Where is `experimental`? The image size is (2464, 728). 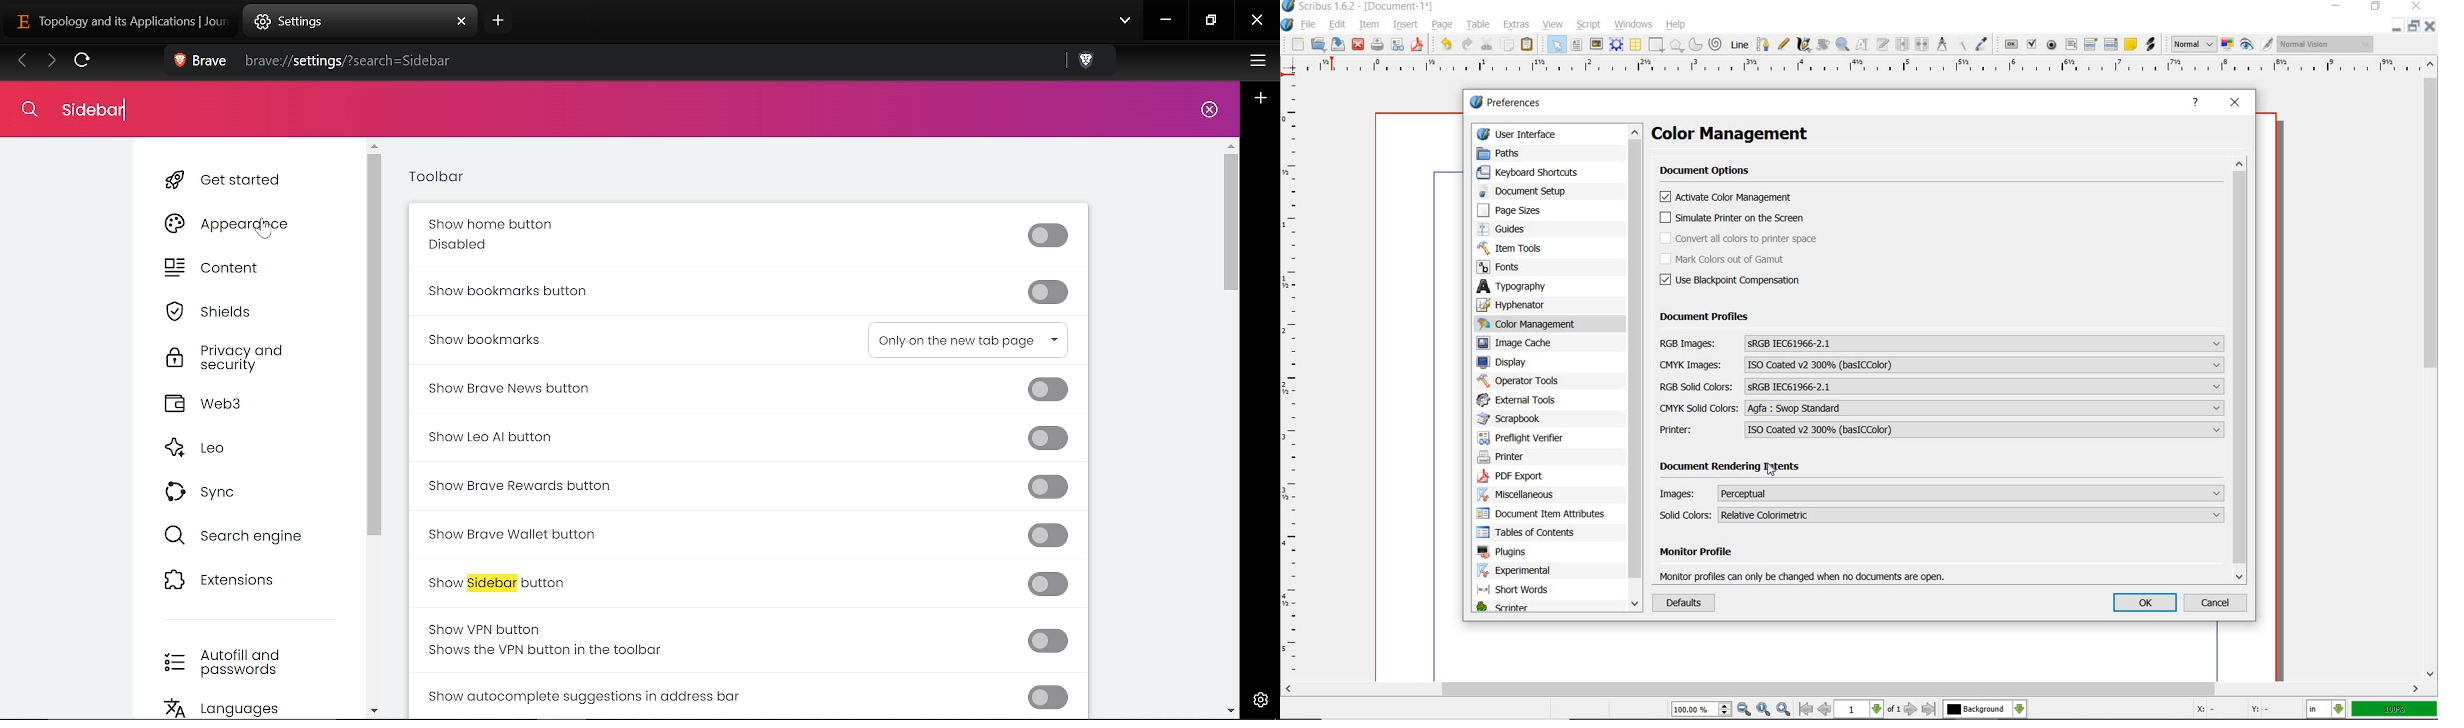 experimental is located at coordinates (1533, 570).